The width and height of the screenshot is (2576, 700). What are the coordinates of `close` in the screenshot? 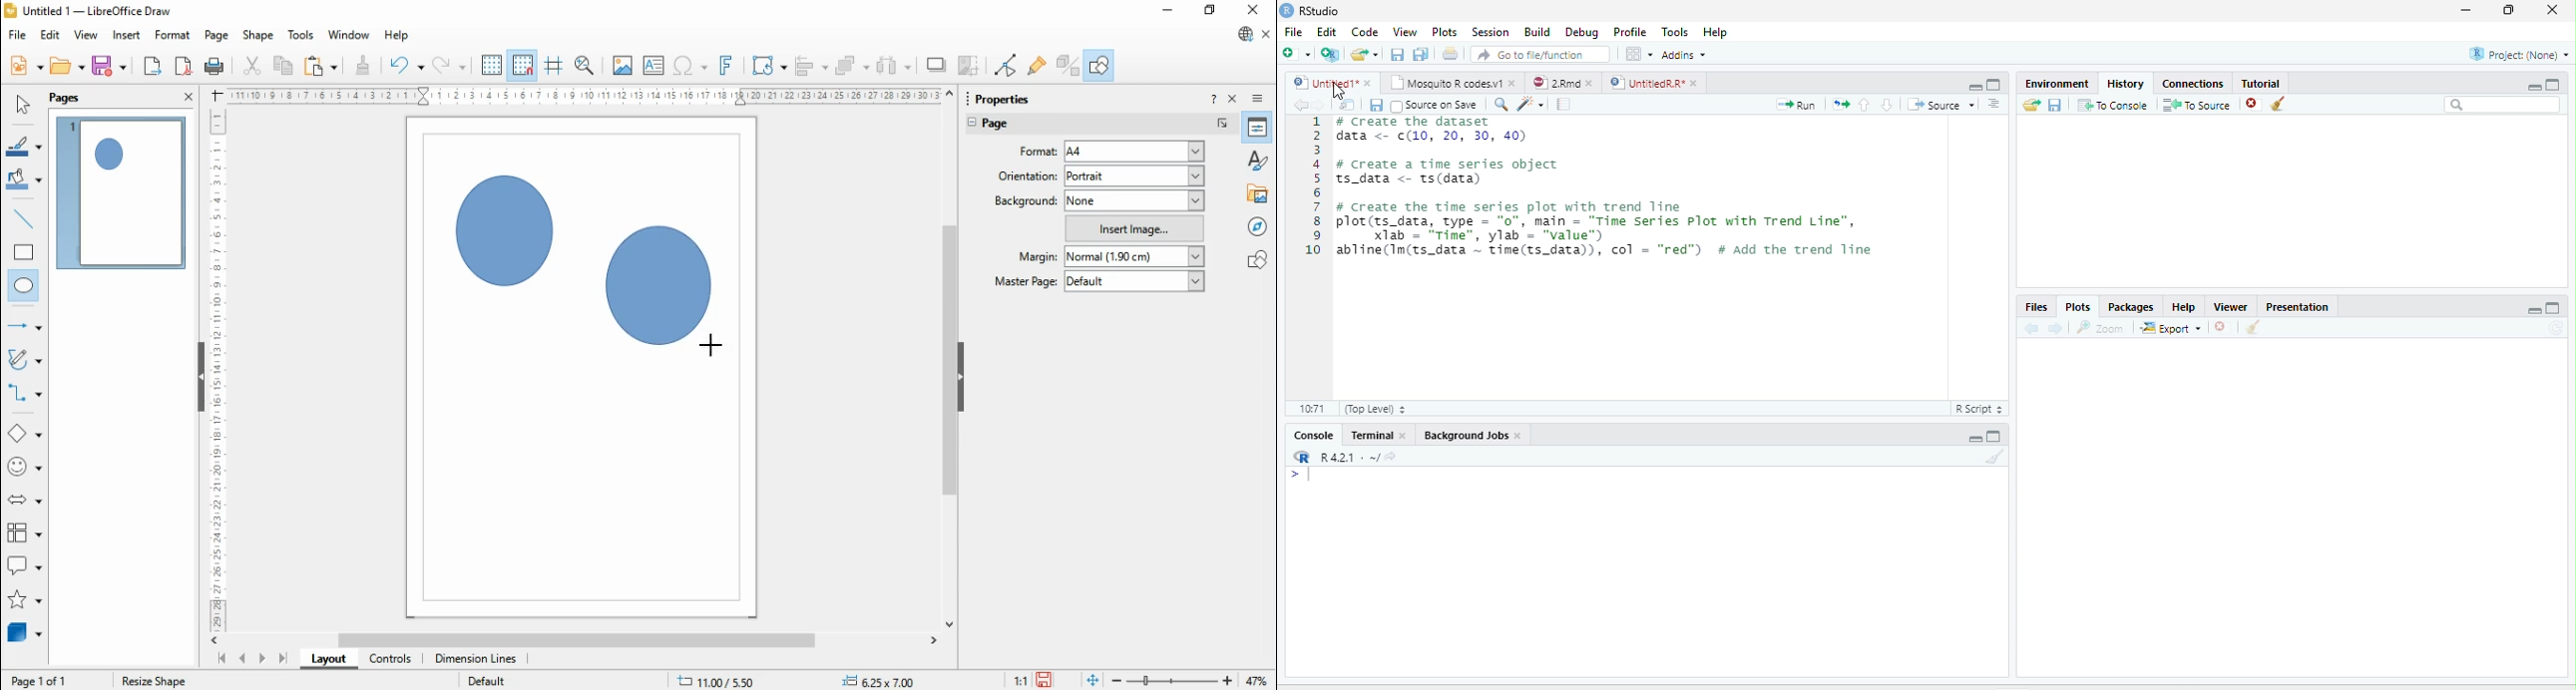 It's located at (1367, 83).